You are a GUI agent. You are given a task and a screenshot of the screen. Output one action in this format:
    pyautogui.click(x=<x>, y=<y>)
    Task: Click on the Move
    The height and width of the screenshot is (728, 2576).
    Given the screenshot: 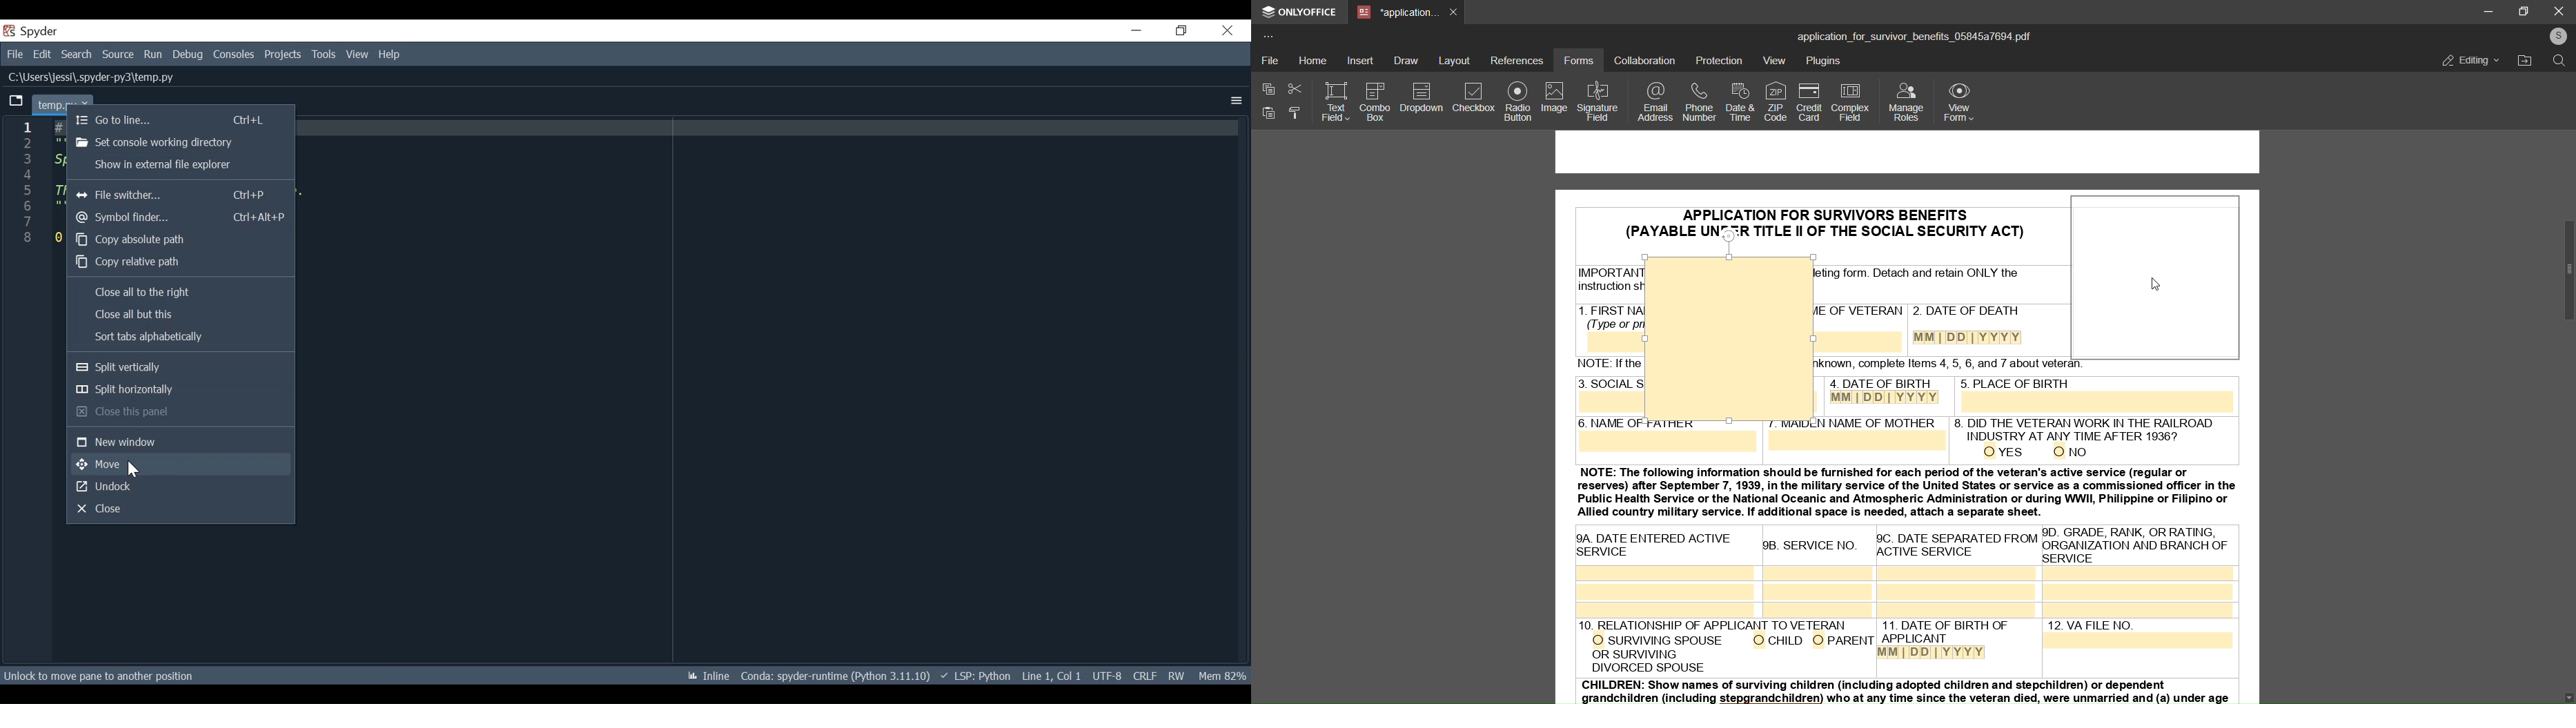 What is the action you would take?
    pyautogui.click(x=181, y=465)
    